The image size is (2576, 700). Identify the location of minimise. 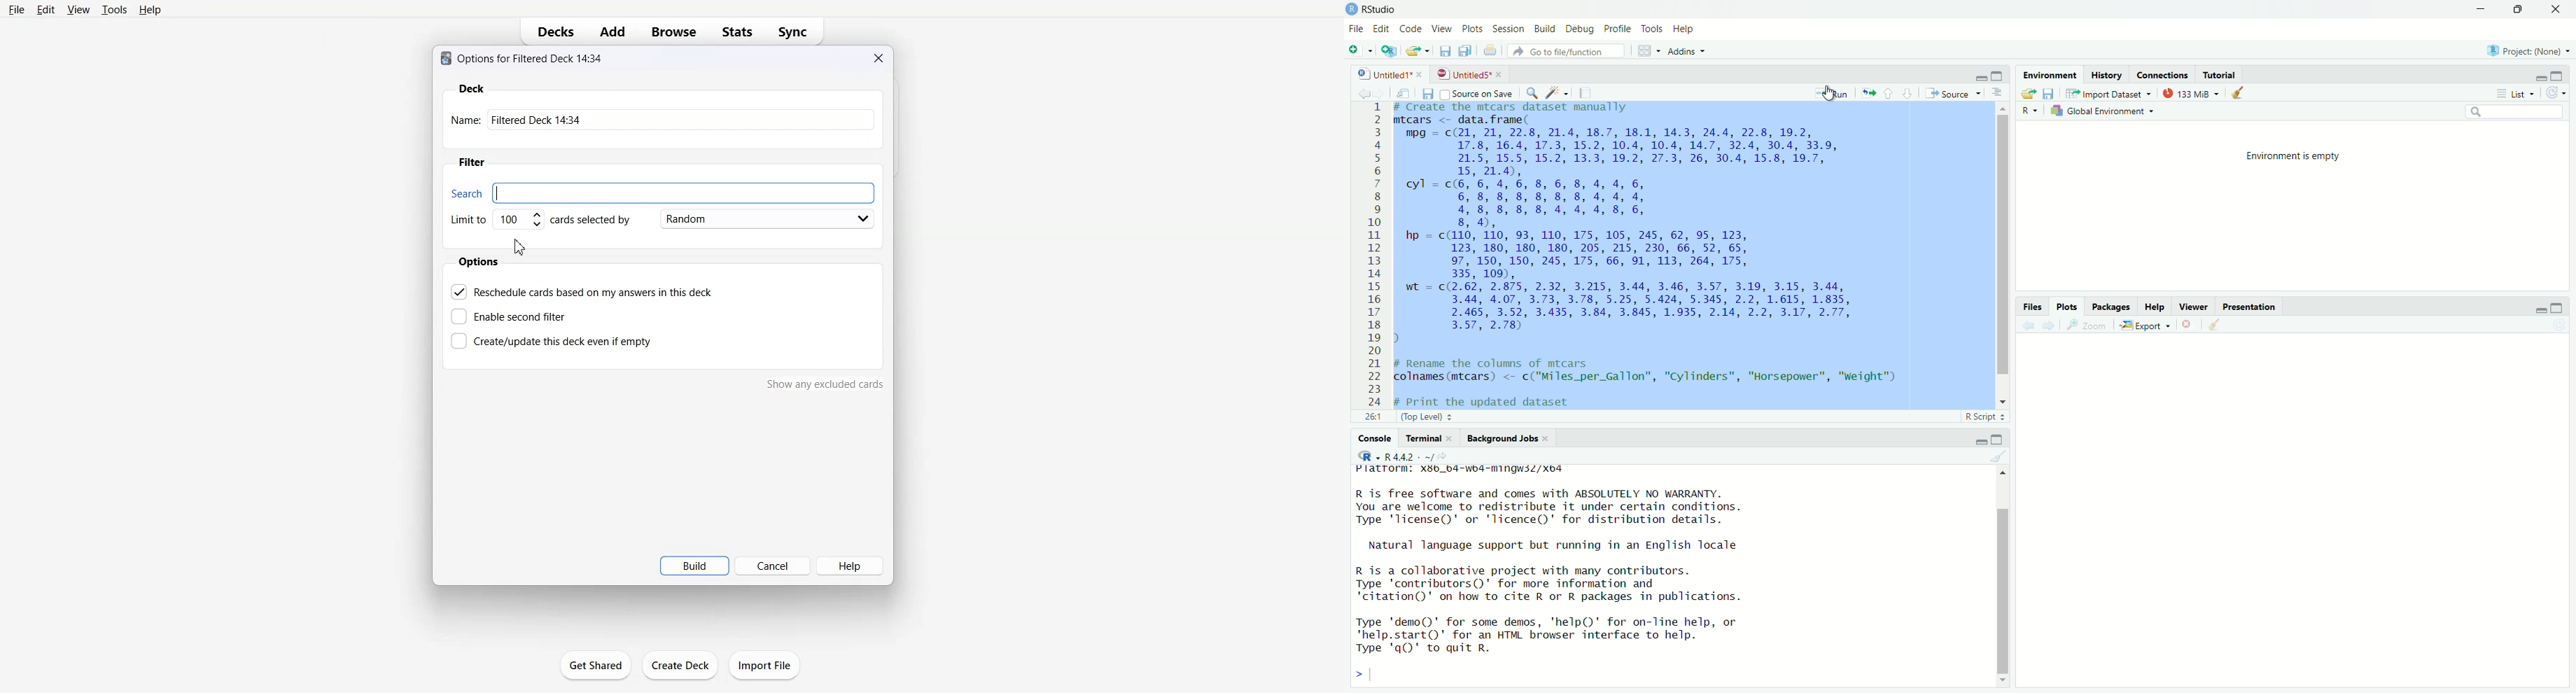
(2535, 75).